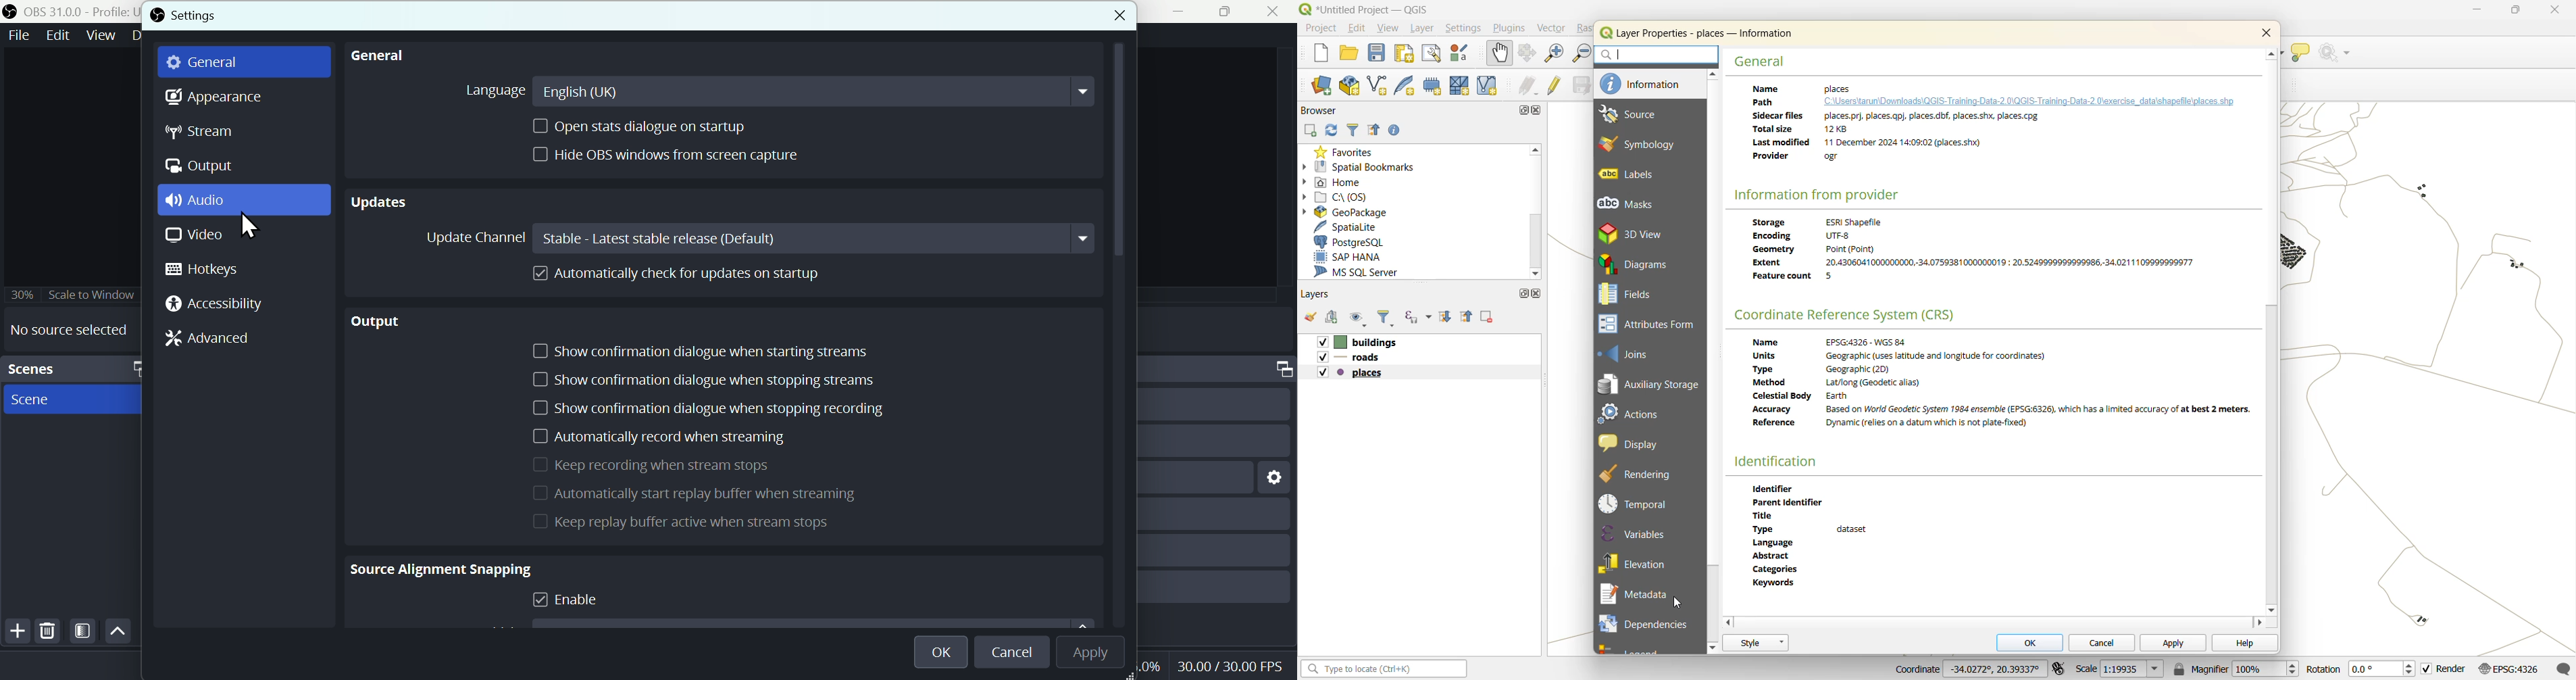 Image resolution: width=2576 pixels, height=700 pixels. What do you see at coordinates (1704, 35) in the screenshot?
I see `layer properties` at bounding box center [1704, 35].